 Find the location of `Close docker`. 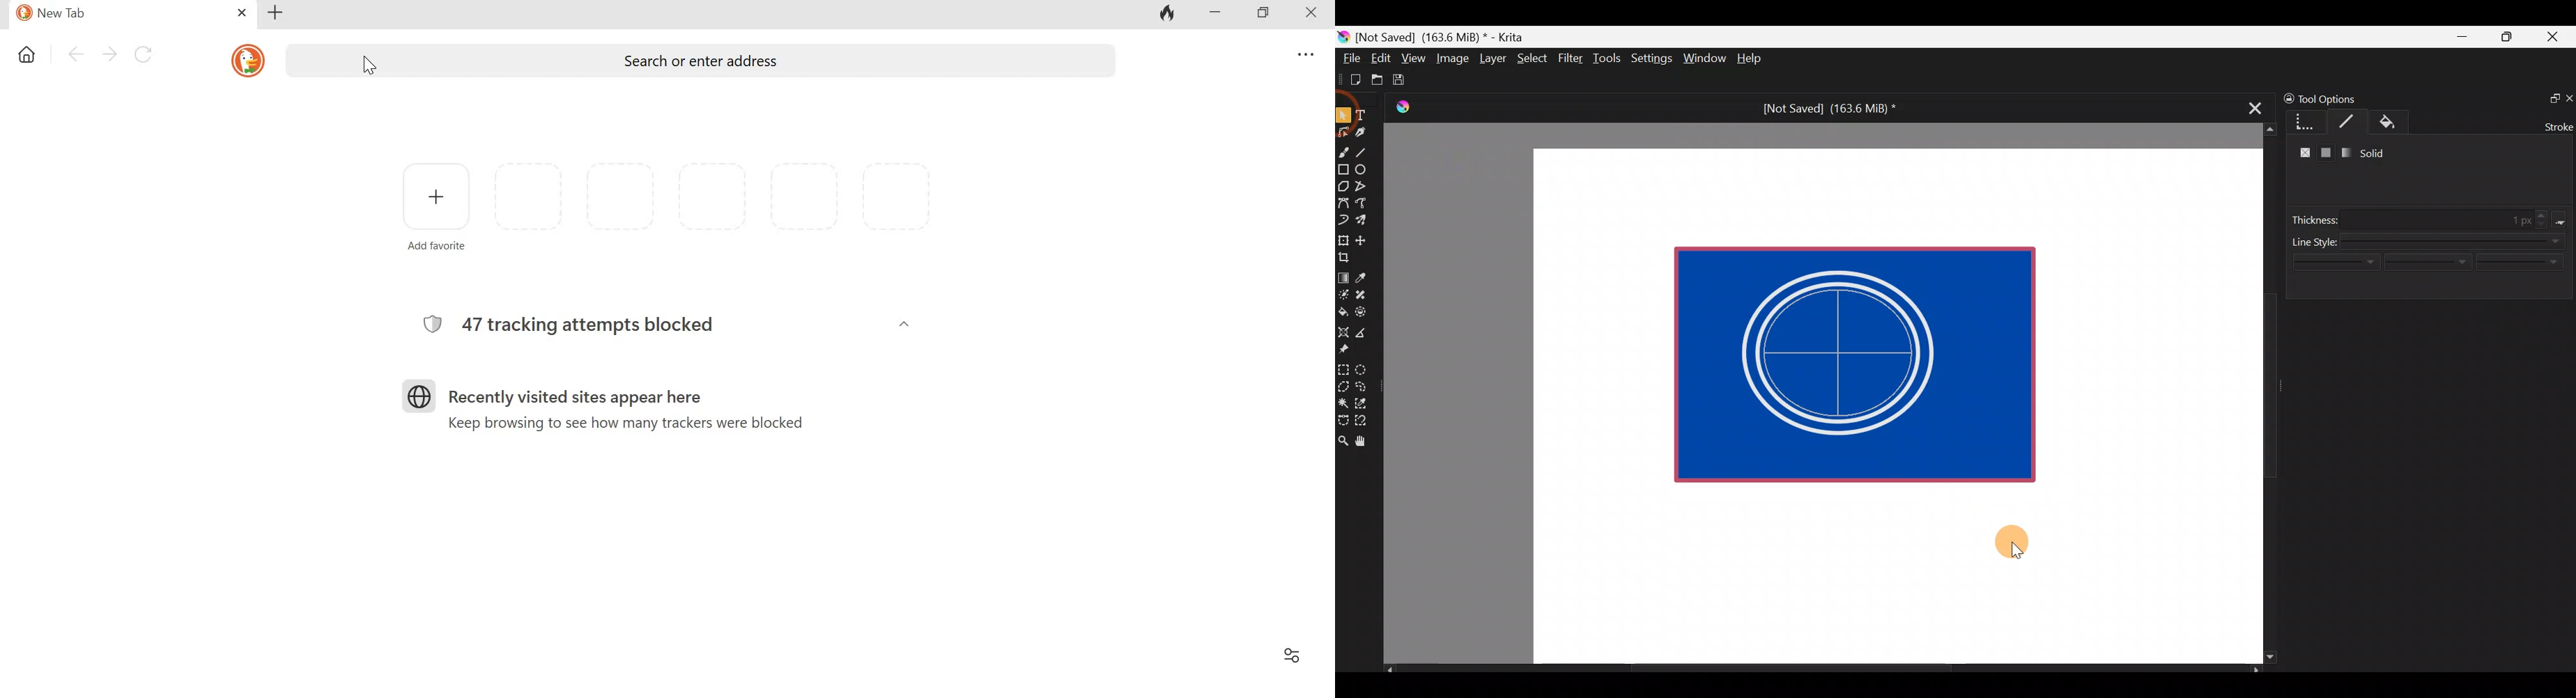

Close docker is located at coordinates (2568, 98).